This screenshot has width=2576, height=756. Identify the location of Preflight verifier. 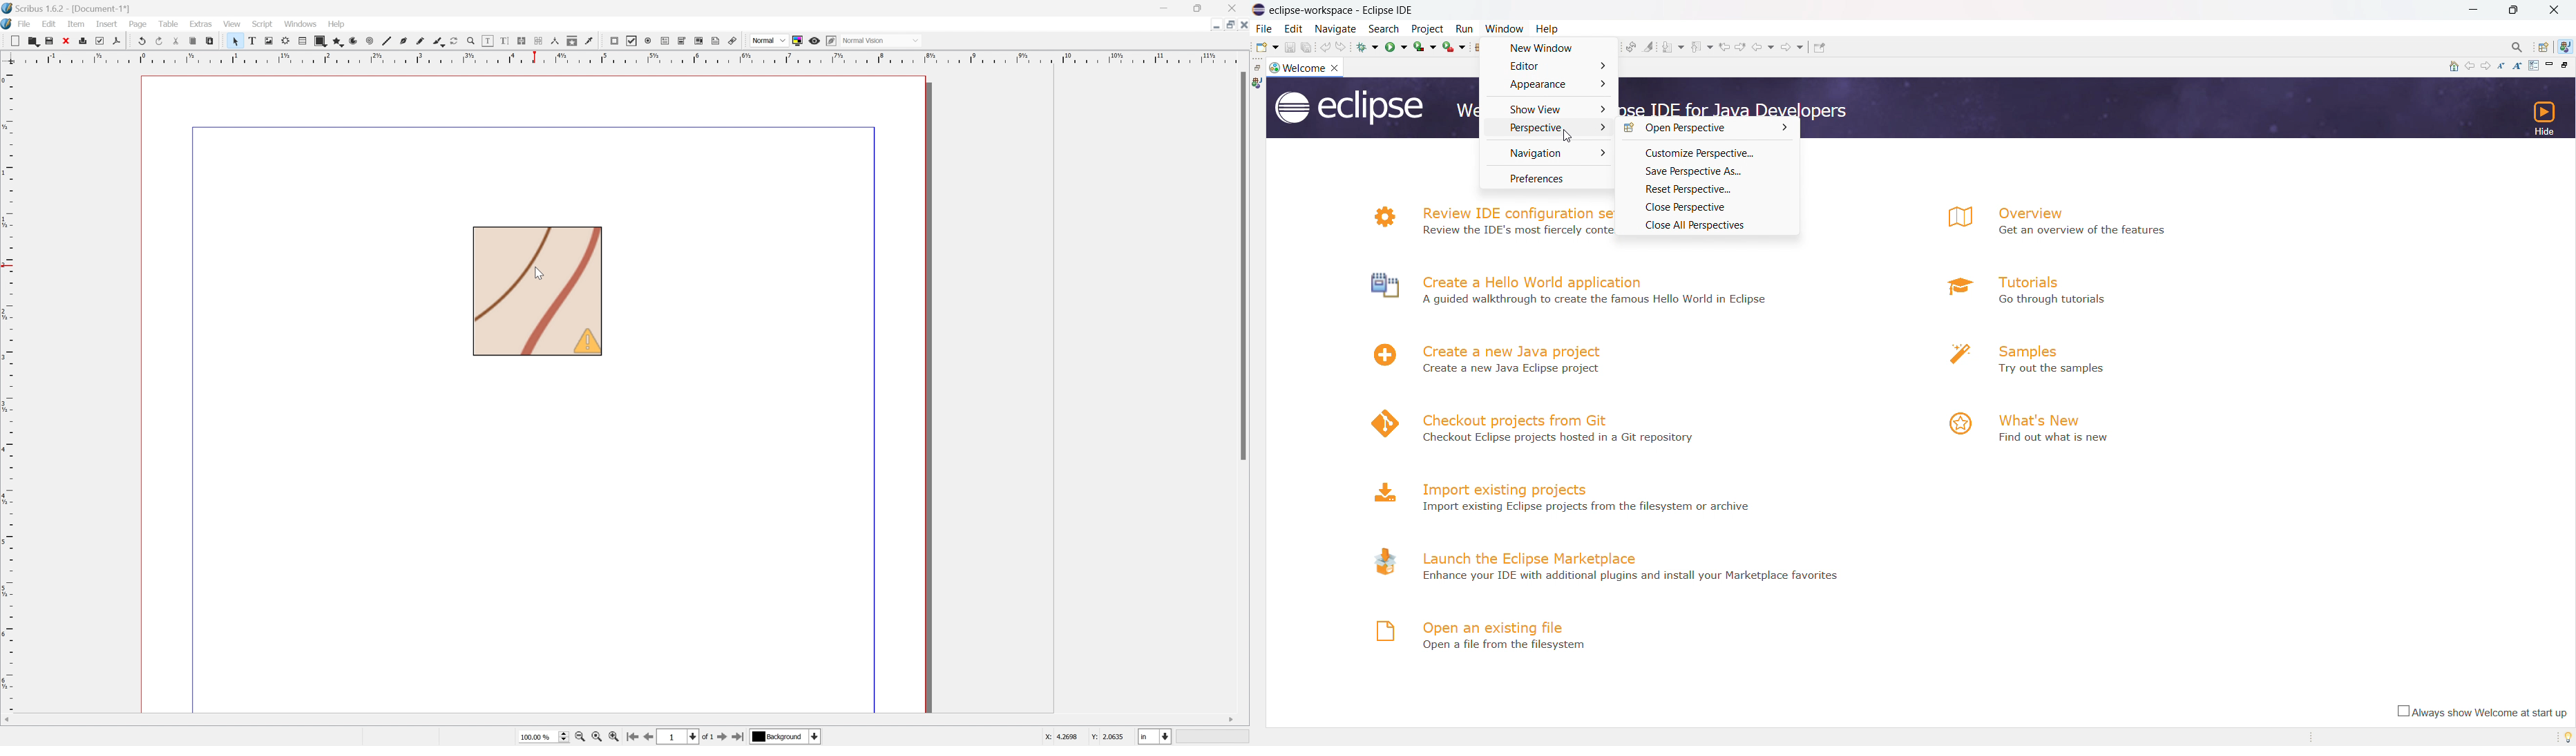
(103, 41).